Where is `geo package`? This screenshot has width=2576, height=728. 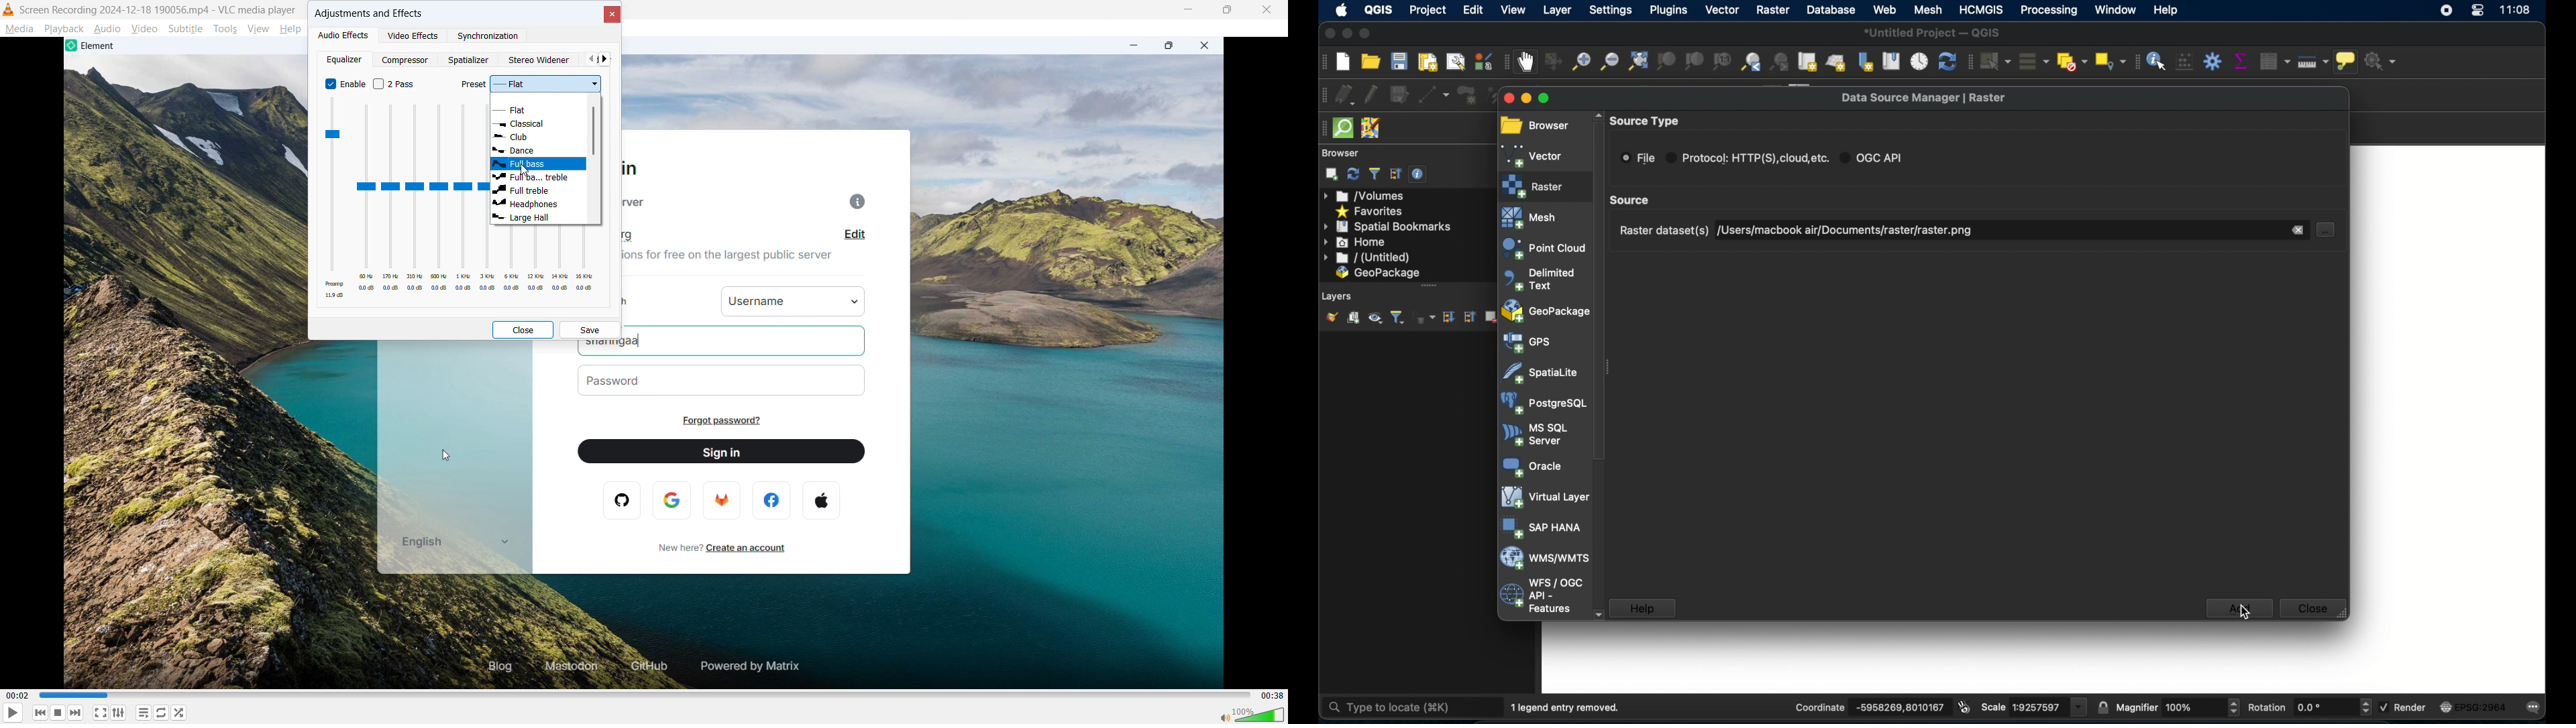 geo package is located at coordinates (1377, 274).